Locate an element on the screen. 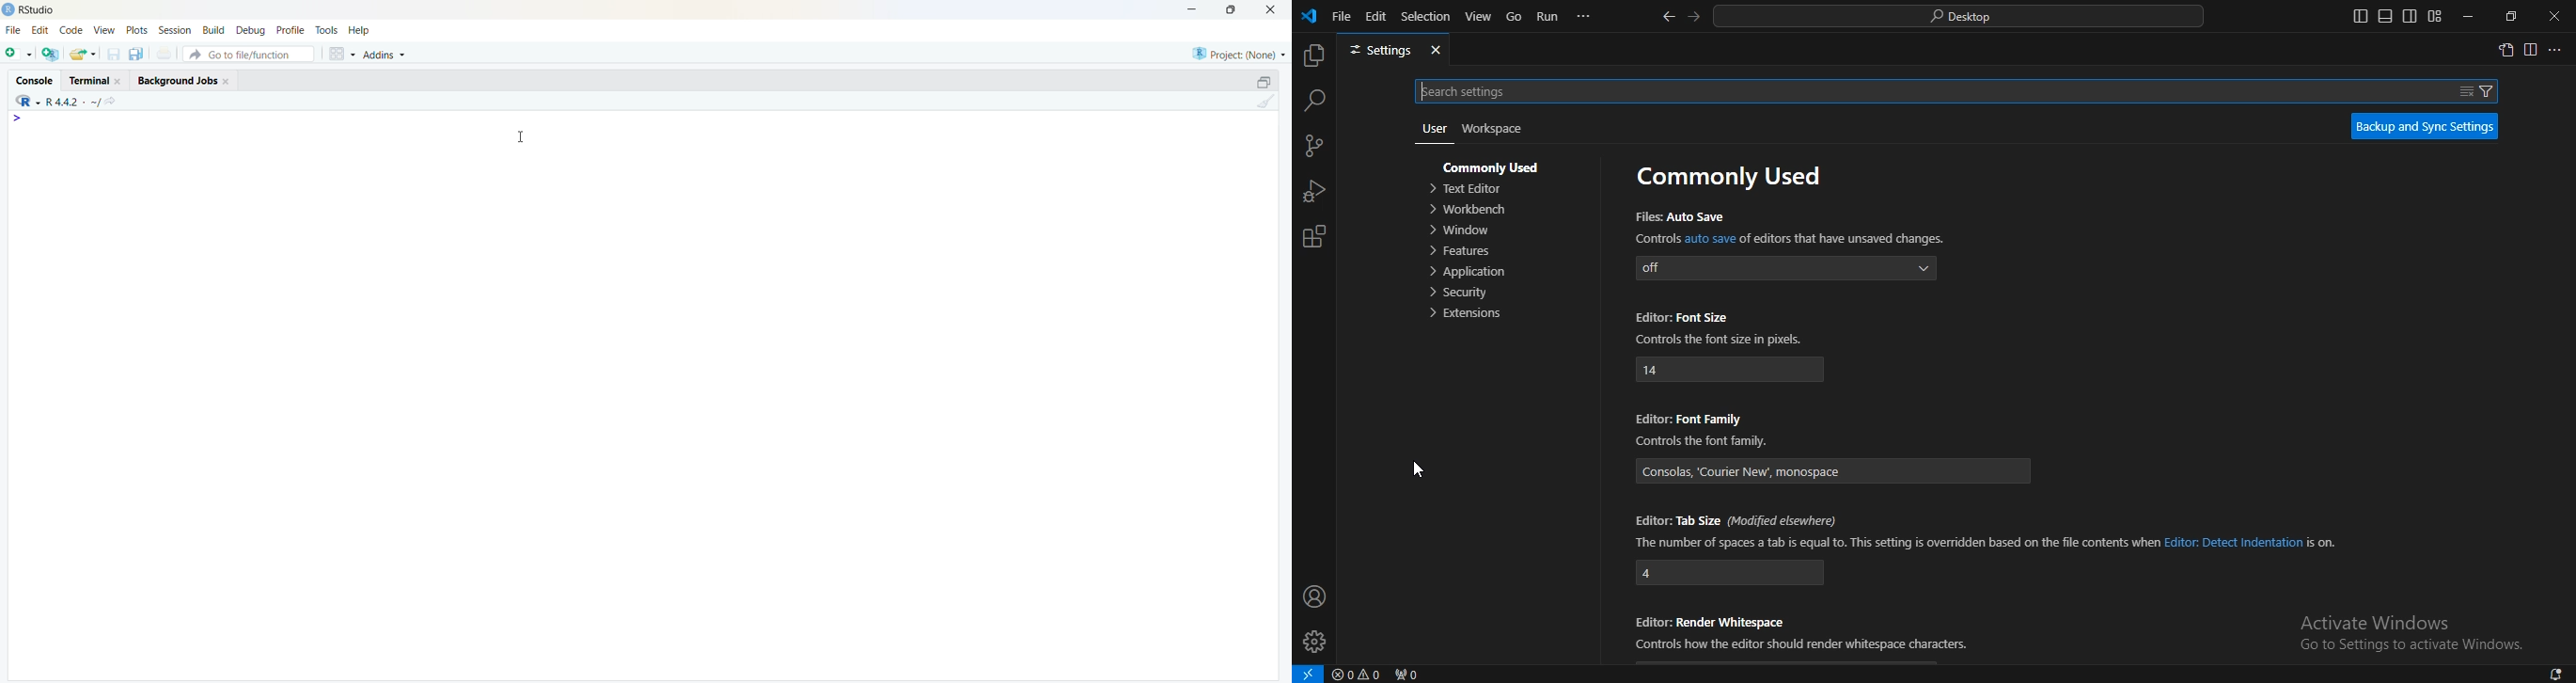  text is located at coordinates (2377, 622).